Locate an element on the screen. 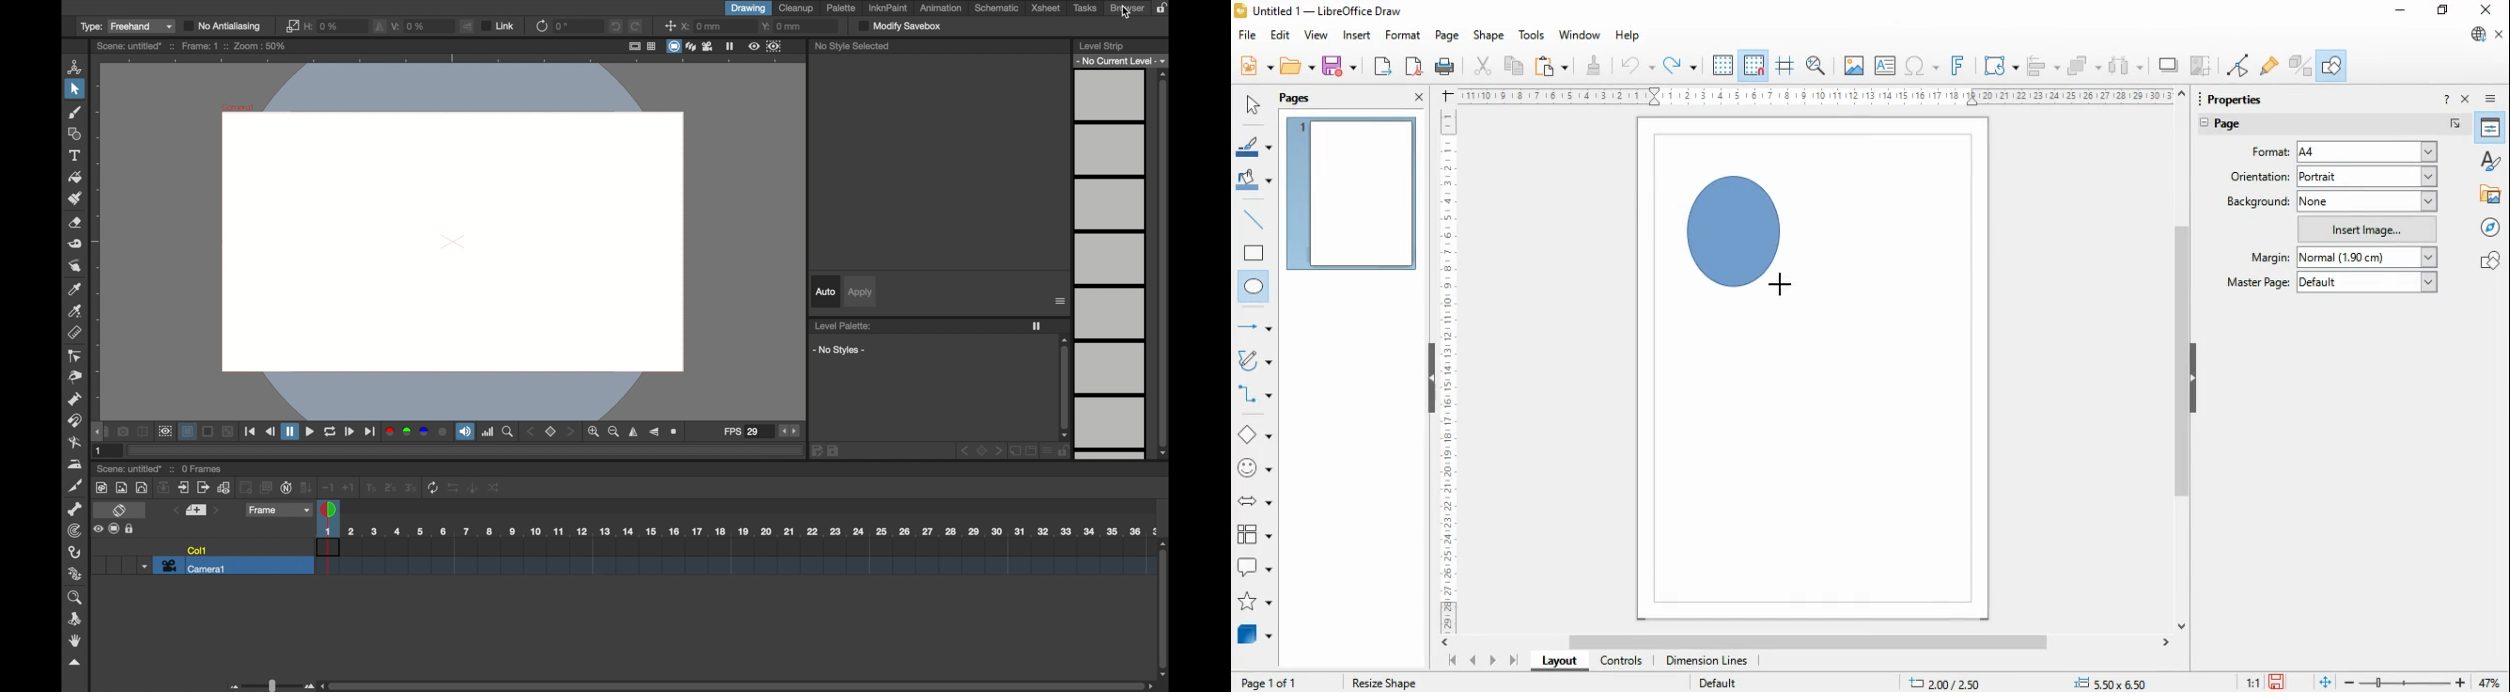  none is located at coordinates (2367, 201).